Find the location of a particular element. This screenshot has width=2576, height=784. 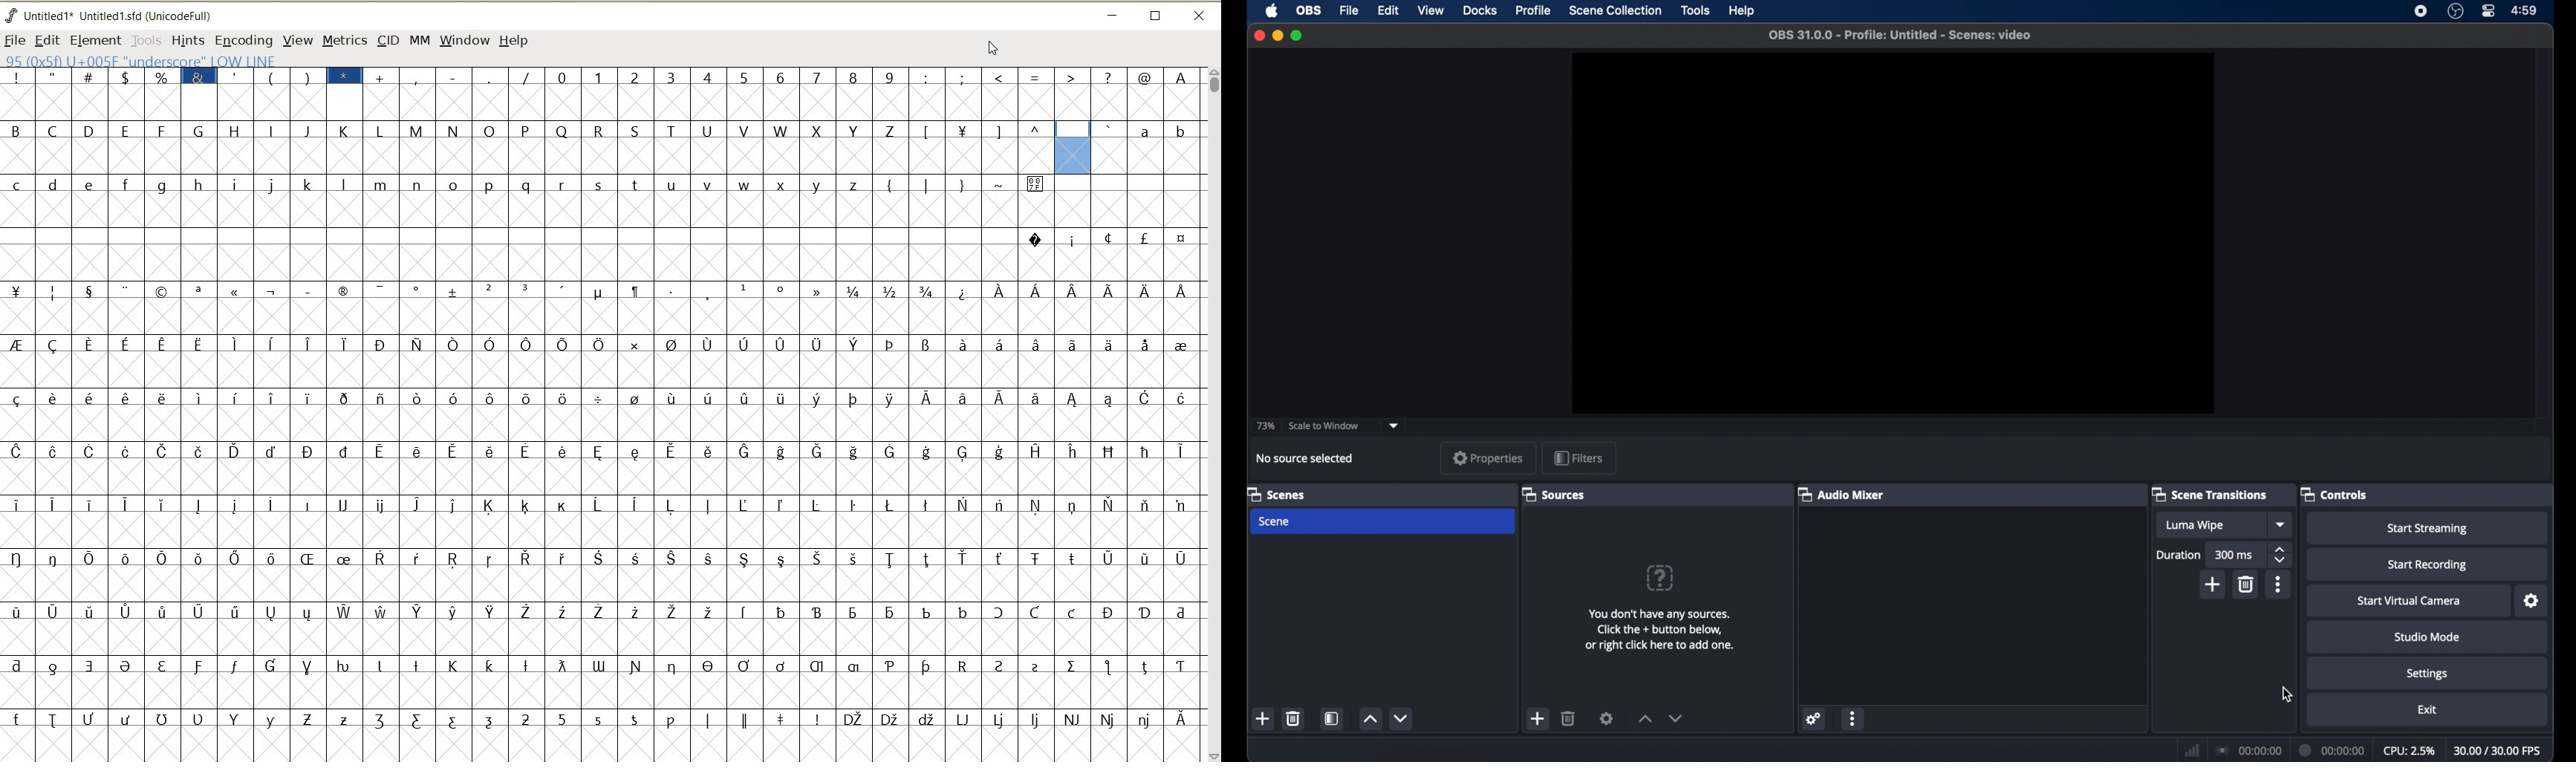

preview is located at coordinates (1894, 233).